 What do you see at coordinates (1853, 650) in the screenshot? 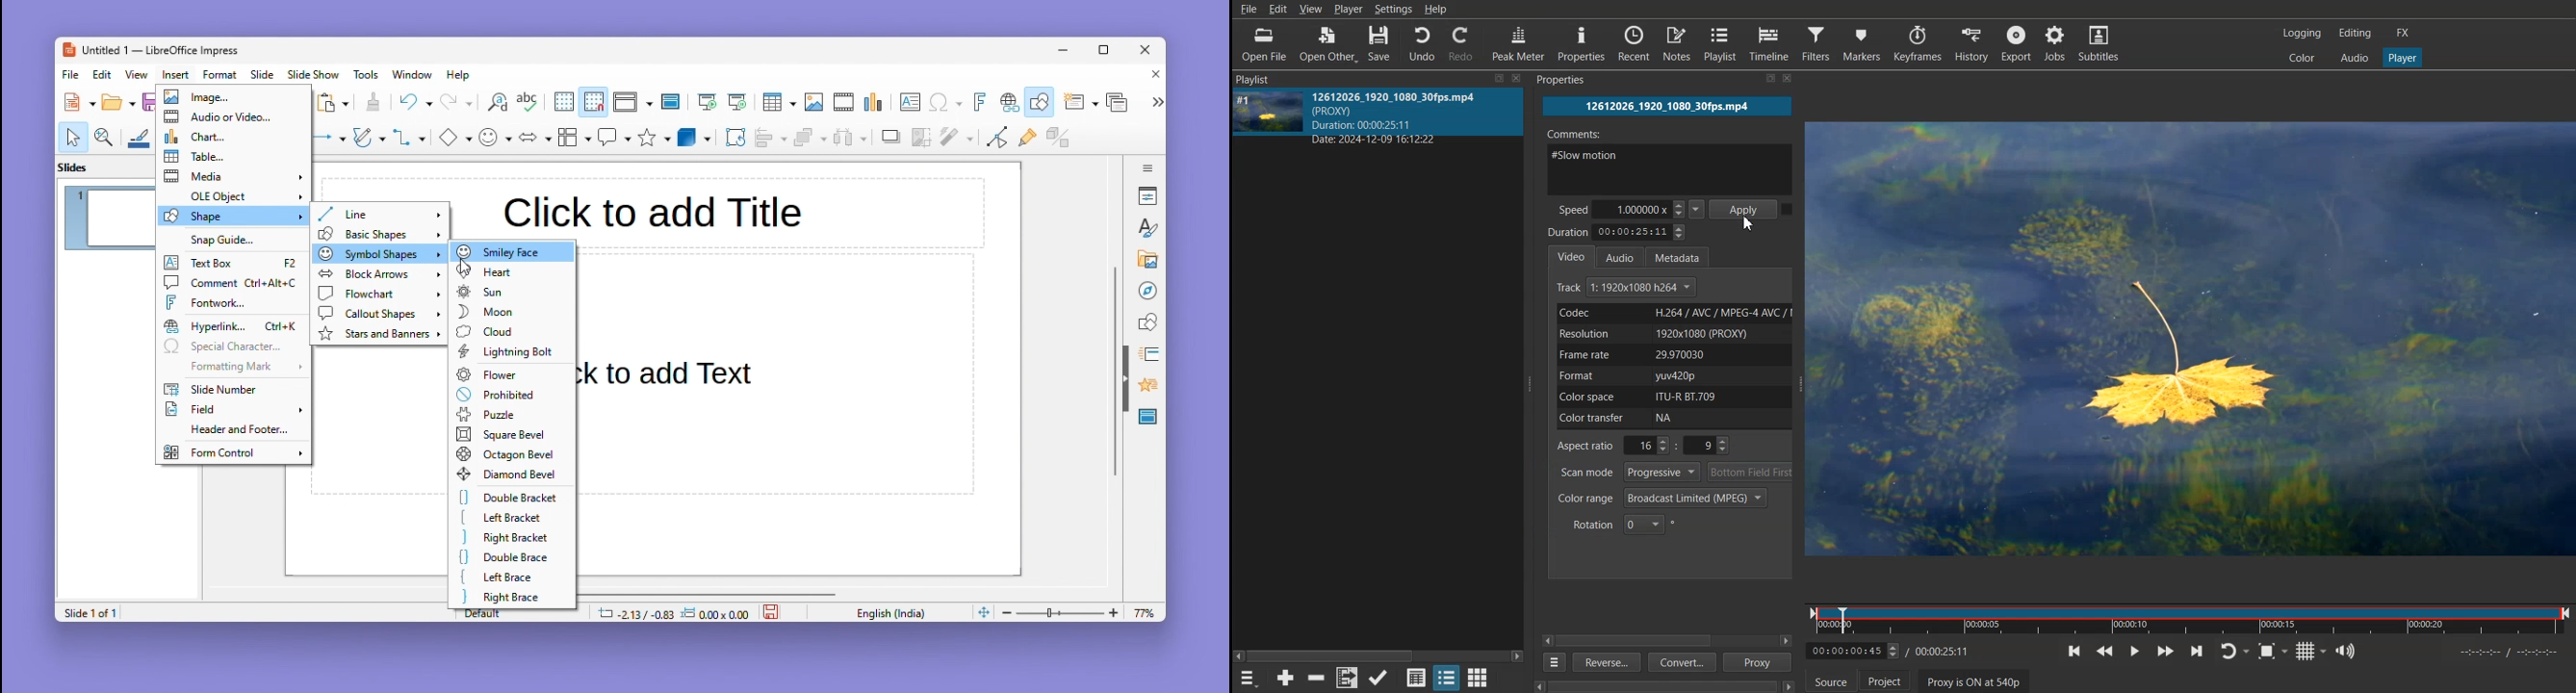
I see `Video Time adjuster` at bounding box center [1853, 650].